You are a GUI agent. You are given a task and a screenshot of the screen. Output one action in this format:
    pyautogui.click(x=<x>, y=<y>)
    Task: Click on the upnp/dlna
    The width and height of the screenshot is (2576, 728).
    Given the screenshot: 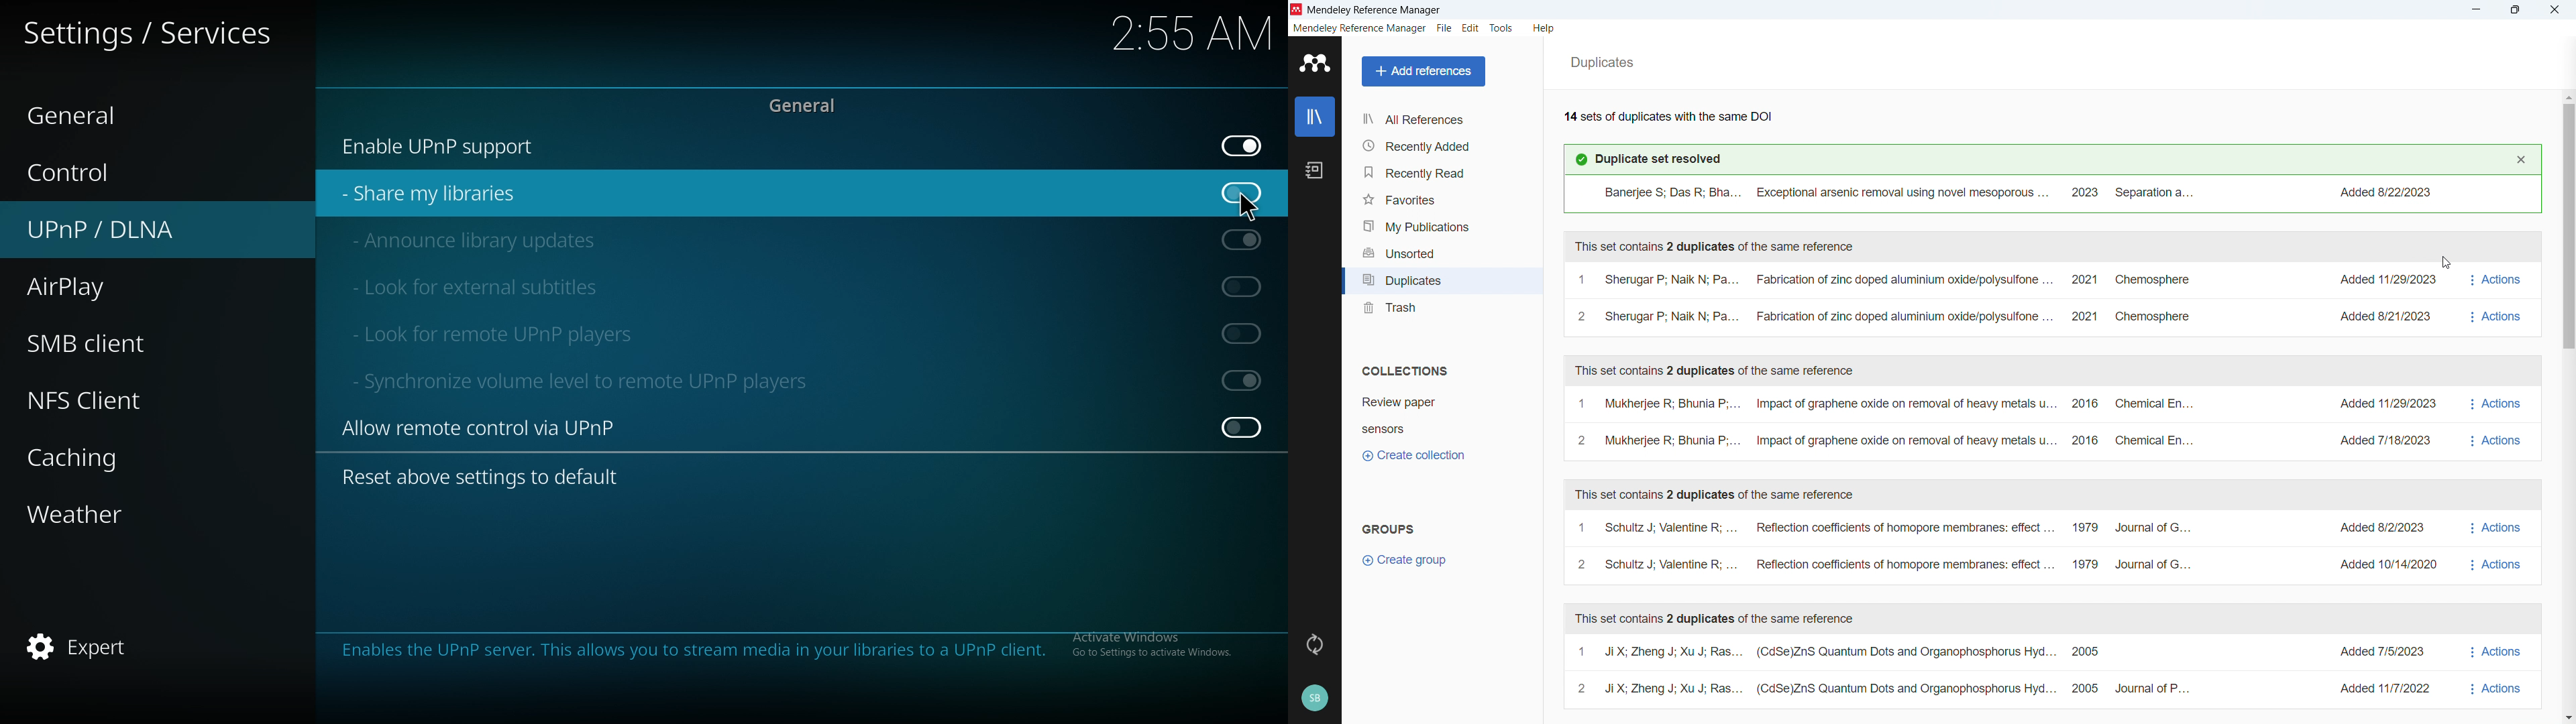 What is the action you would take?
    pyautogui.click(x=125, y=230)
    